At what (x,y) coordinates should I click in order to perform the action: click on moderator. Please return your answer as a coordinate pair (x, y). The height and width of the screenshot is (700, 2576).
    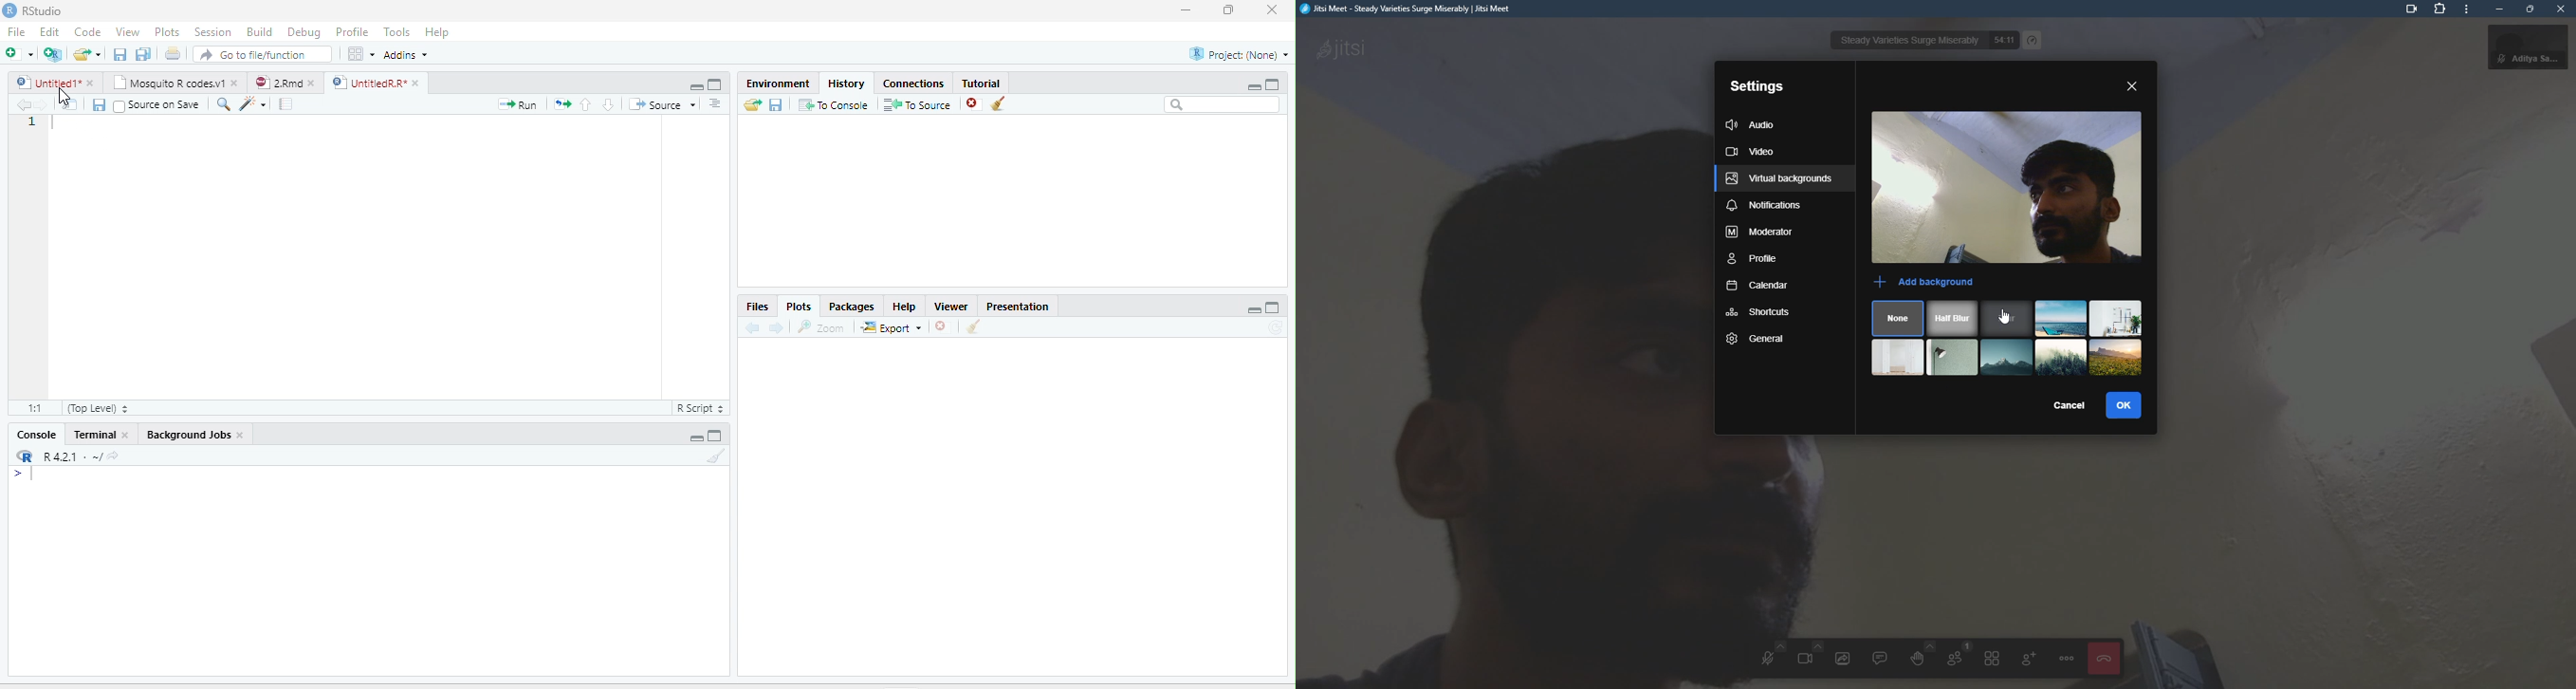
    Looking at the image, I should click on (1761, 234).